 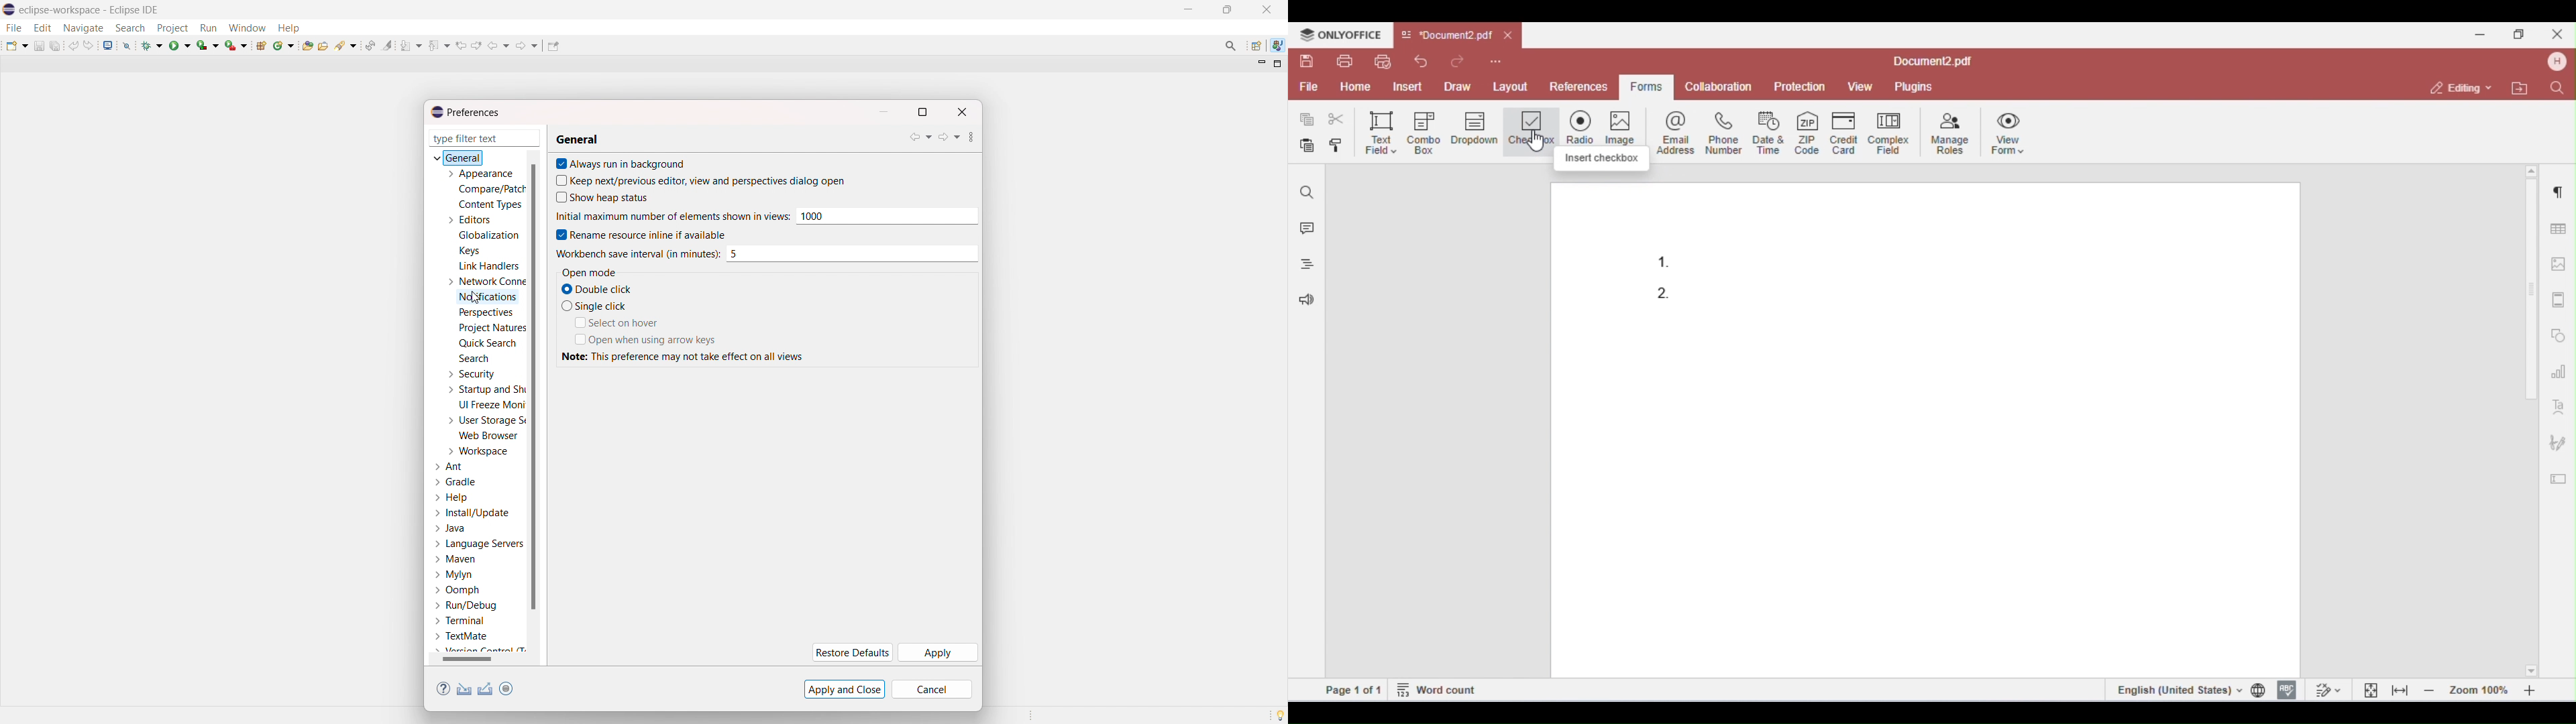 I want to click on run, so click(x=180, y=45).